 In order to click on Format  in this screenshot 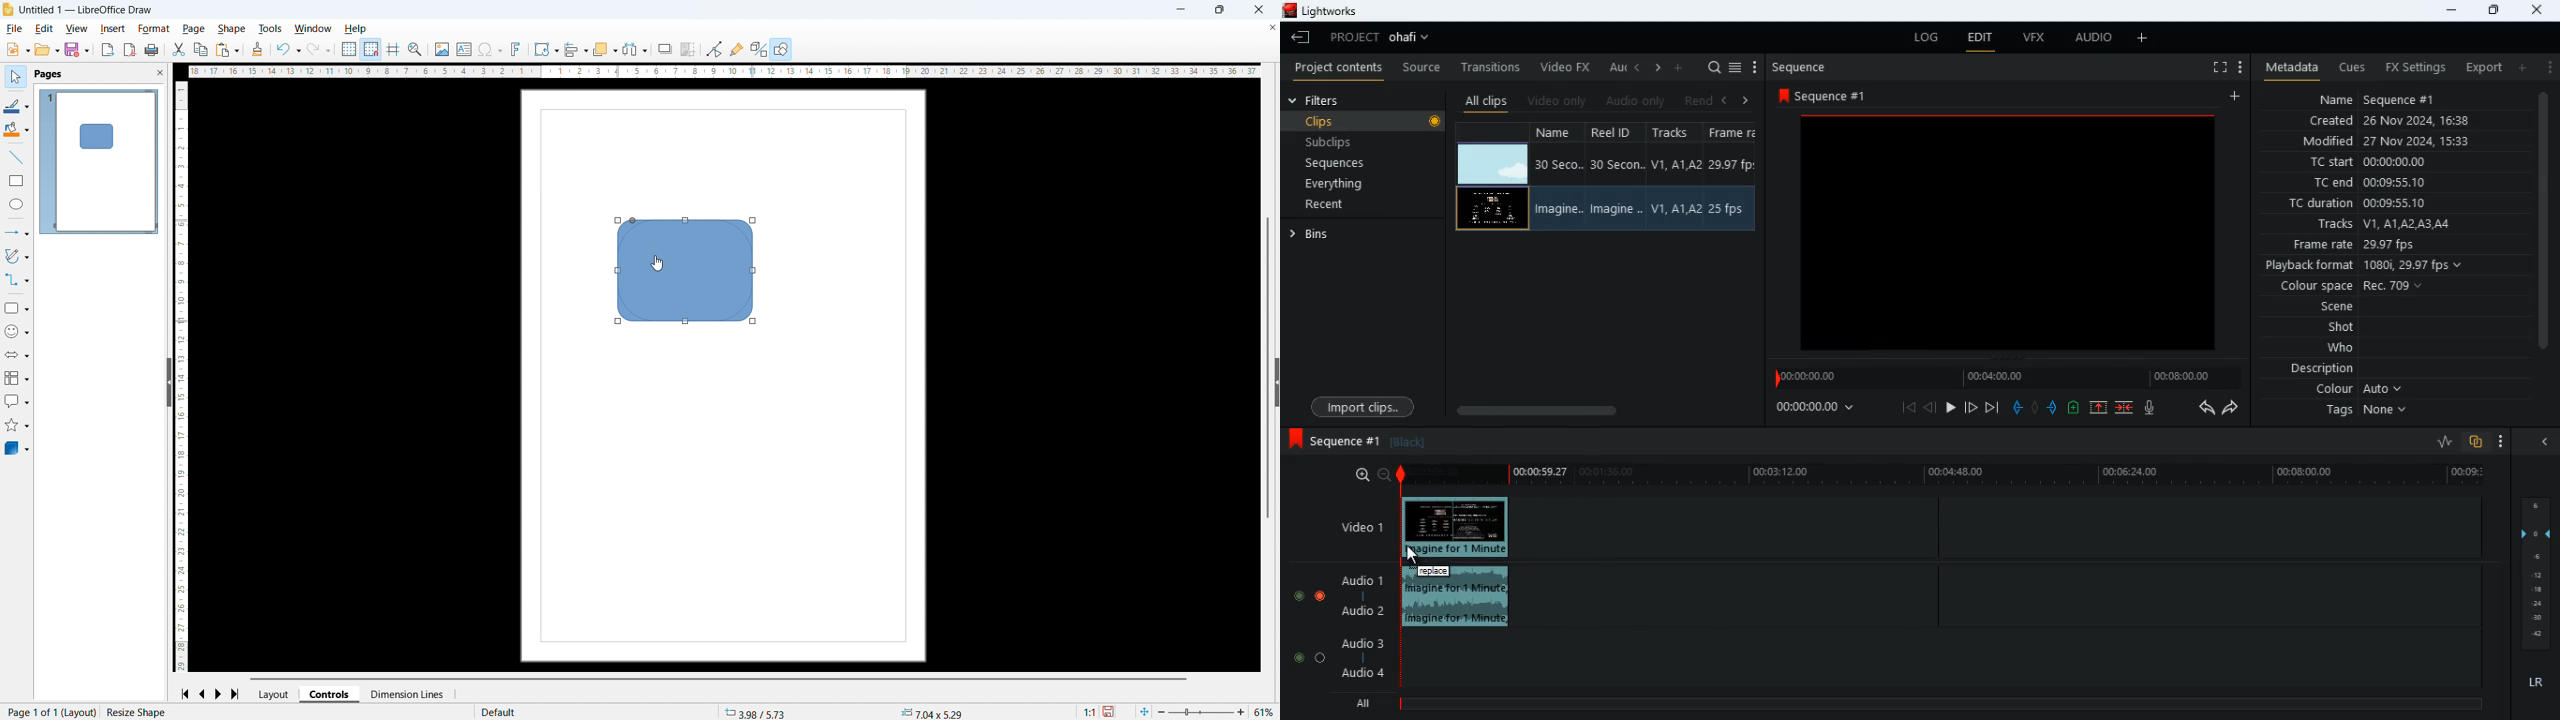, I will do `click(154, 29)`.